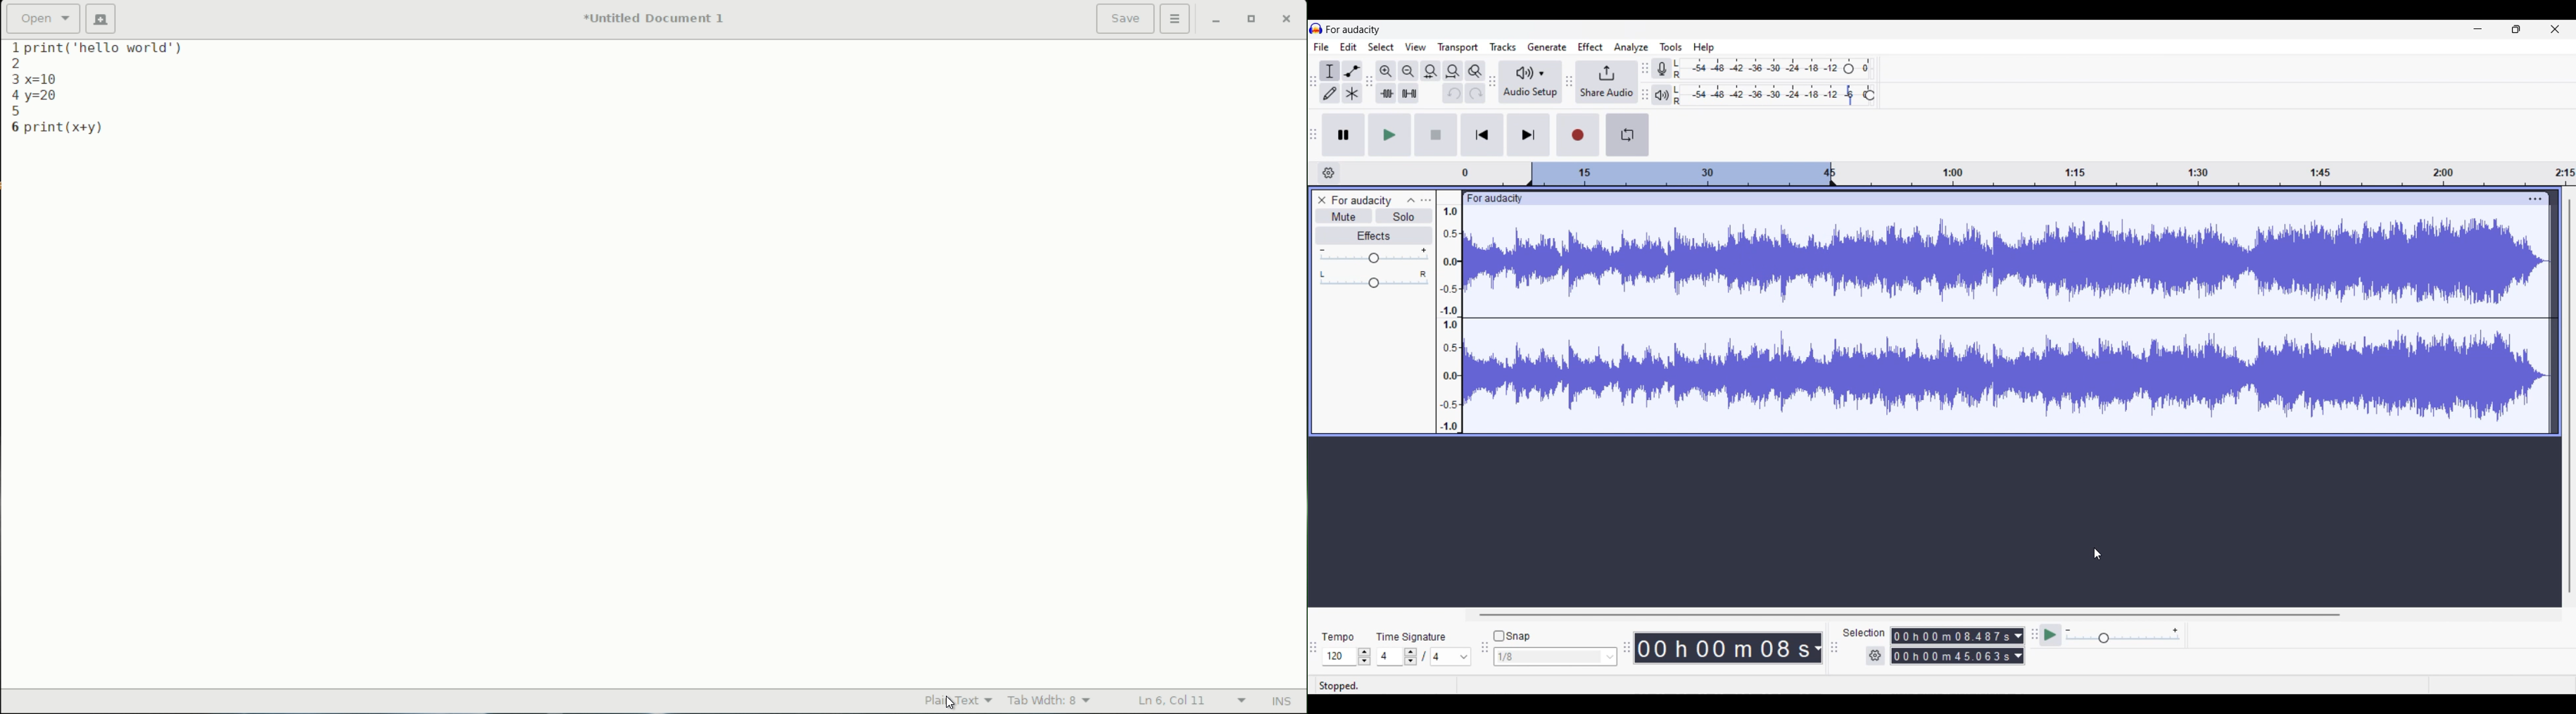 This screenshot has width=2576, height=728. Describe the element at coordinates (1381, 47) in the screenshot. I see `Select menu` at that location.